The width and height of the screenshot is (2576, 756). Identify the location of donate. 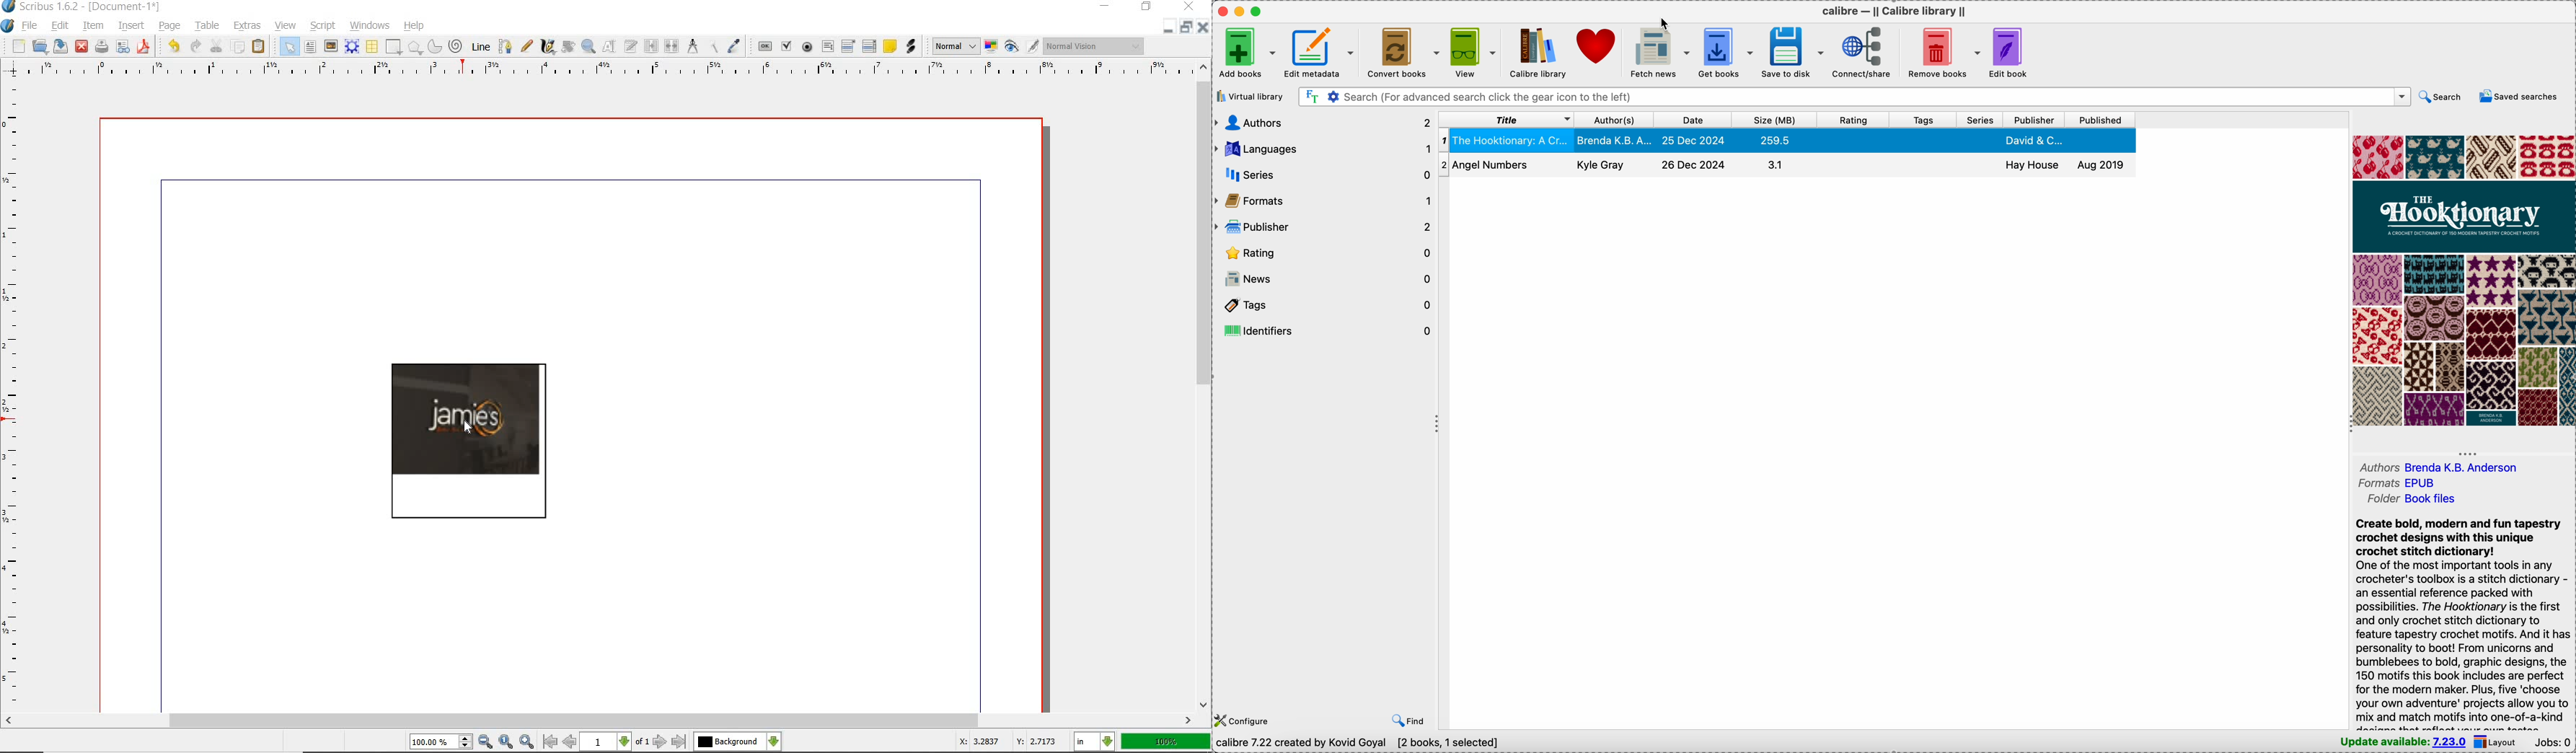
(1598, 45).